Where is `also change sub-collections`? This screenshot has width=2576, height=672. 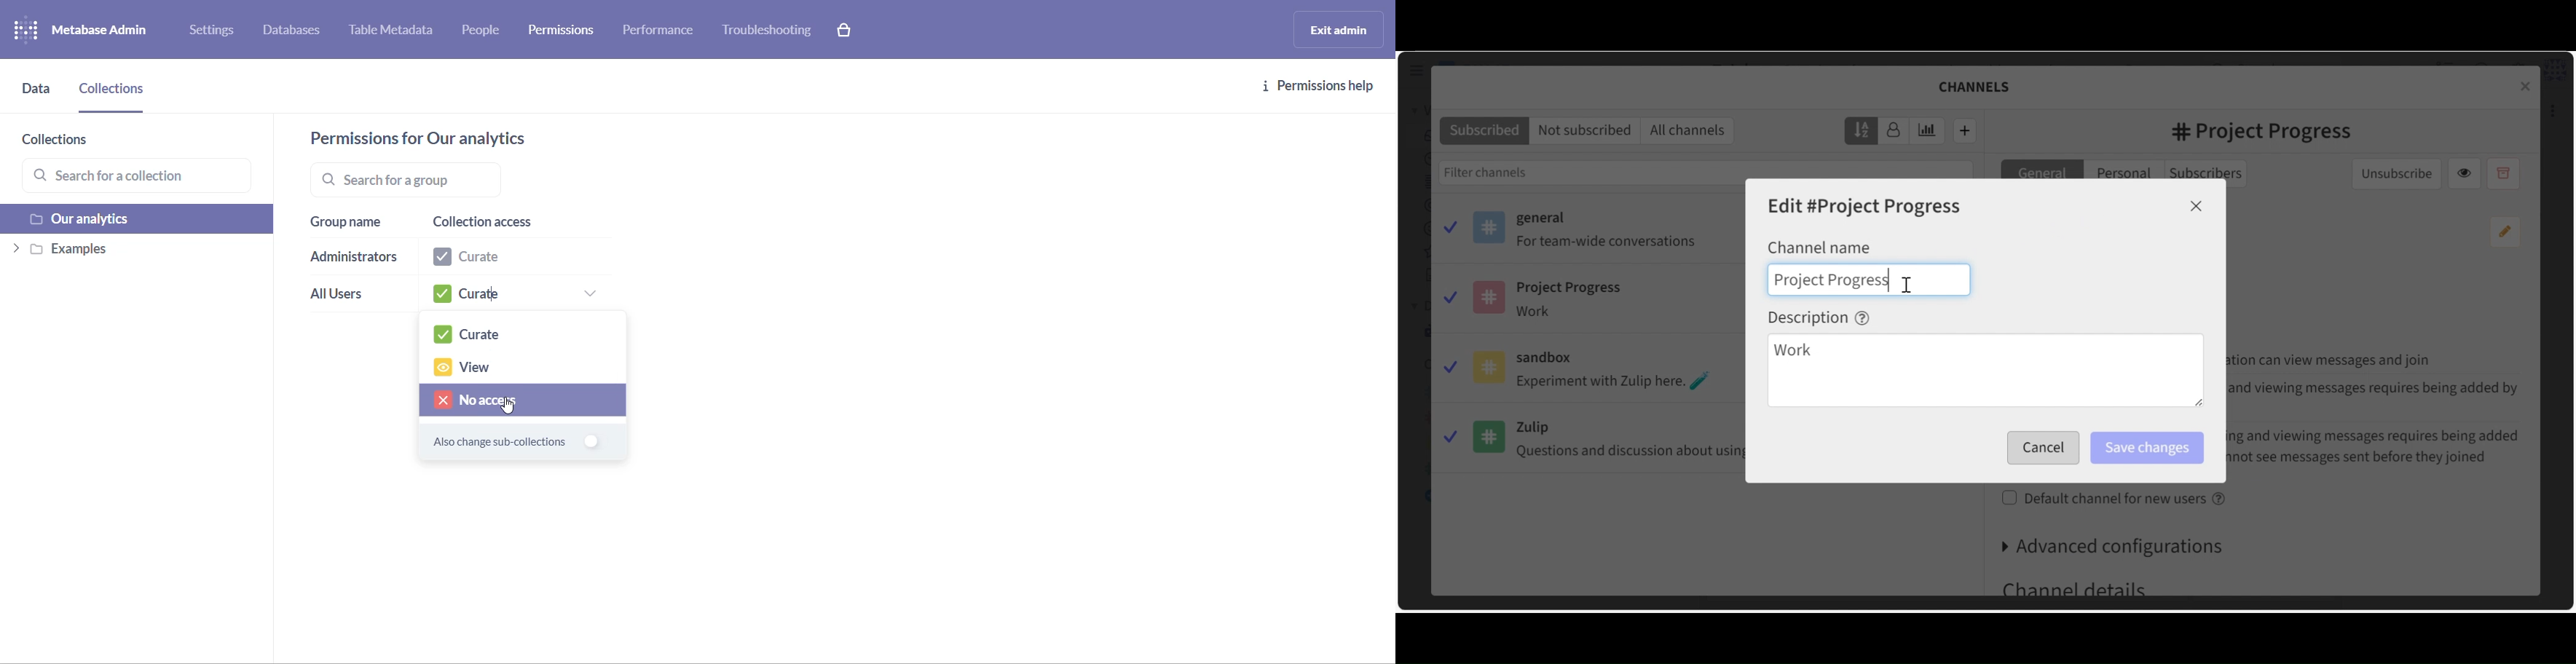
also change sub-collections is located at coordinates (508, 445).